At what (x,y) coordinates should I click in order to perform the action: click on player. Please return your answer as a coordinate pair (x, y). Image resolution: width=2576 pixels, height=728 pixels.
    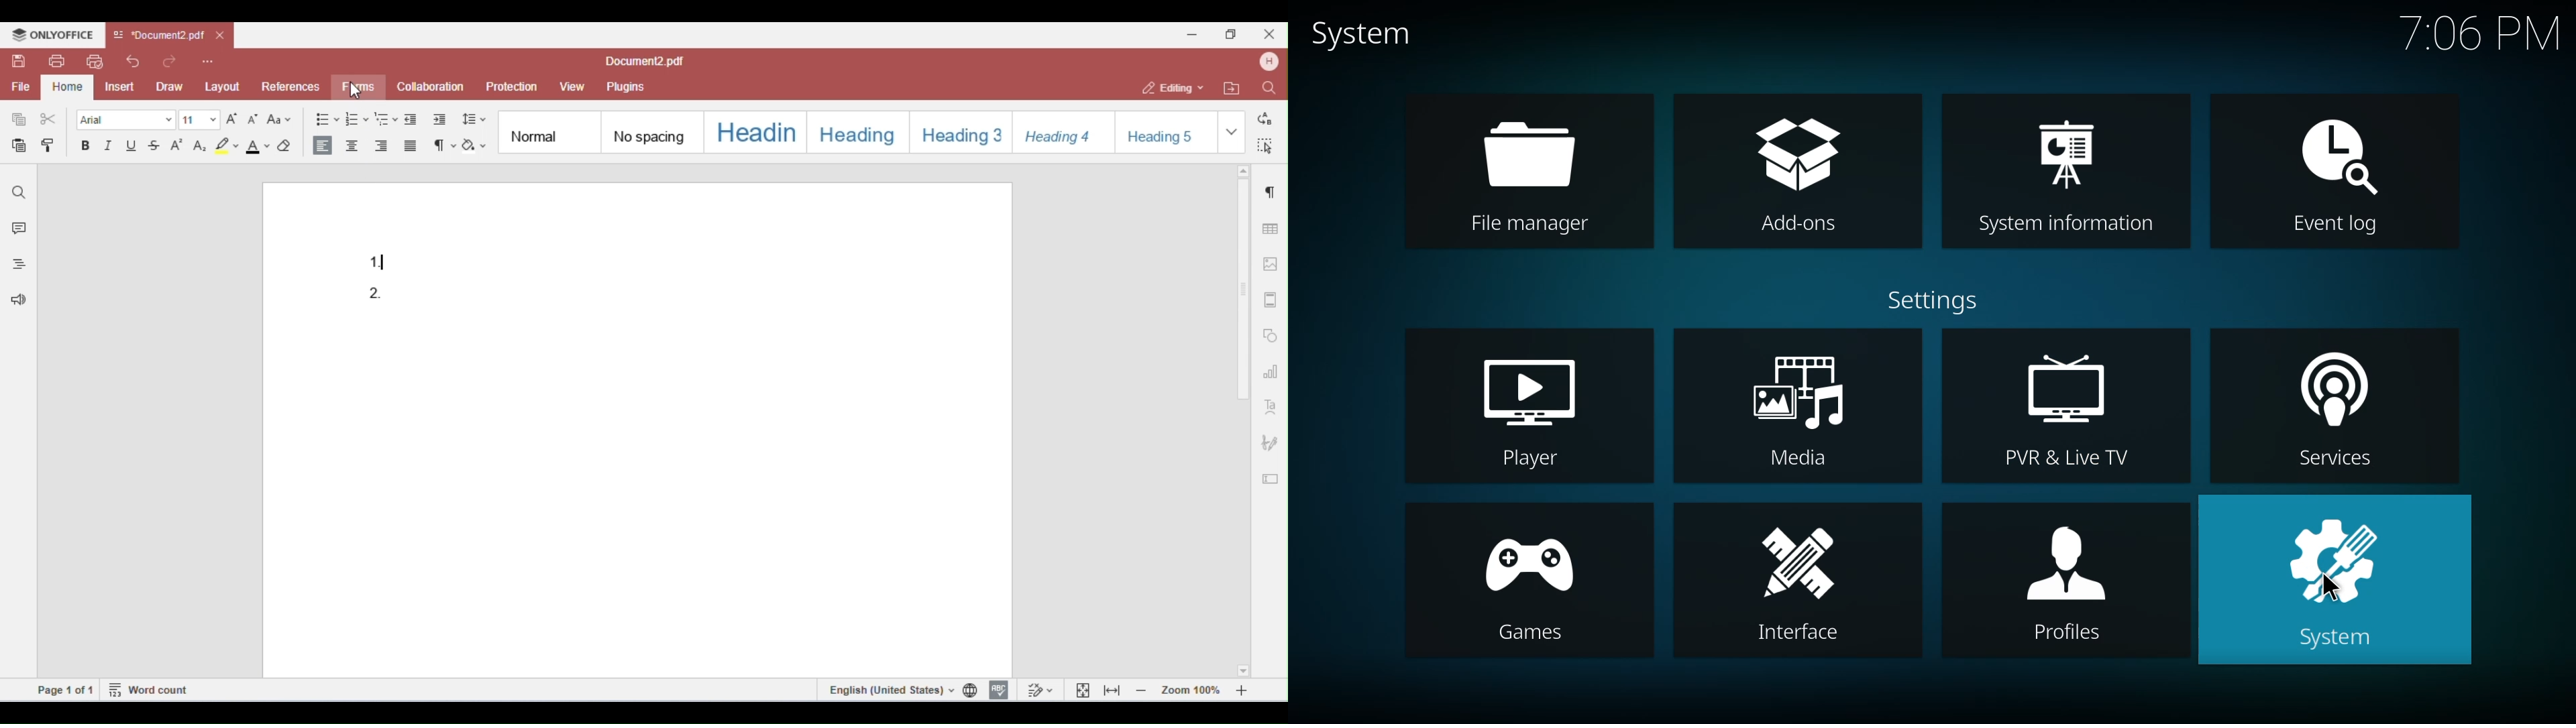
    Looking at the image, I should click on (1526, 411).